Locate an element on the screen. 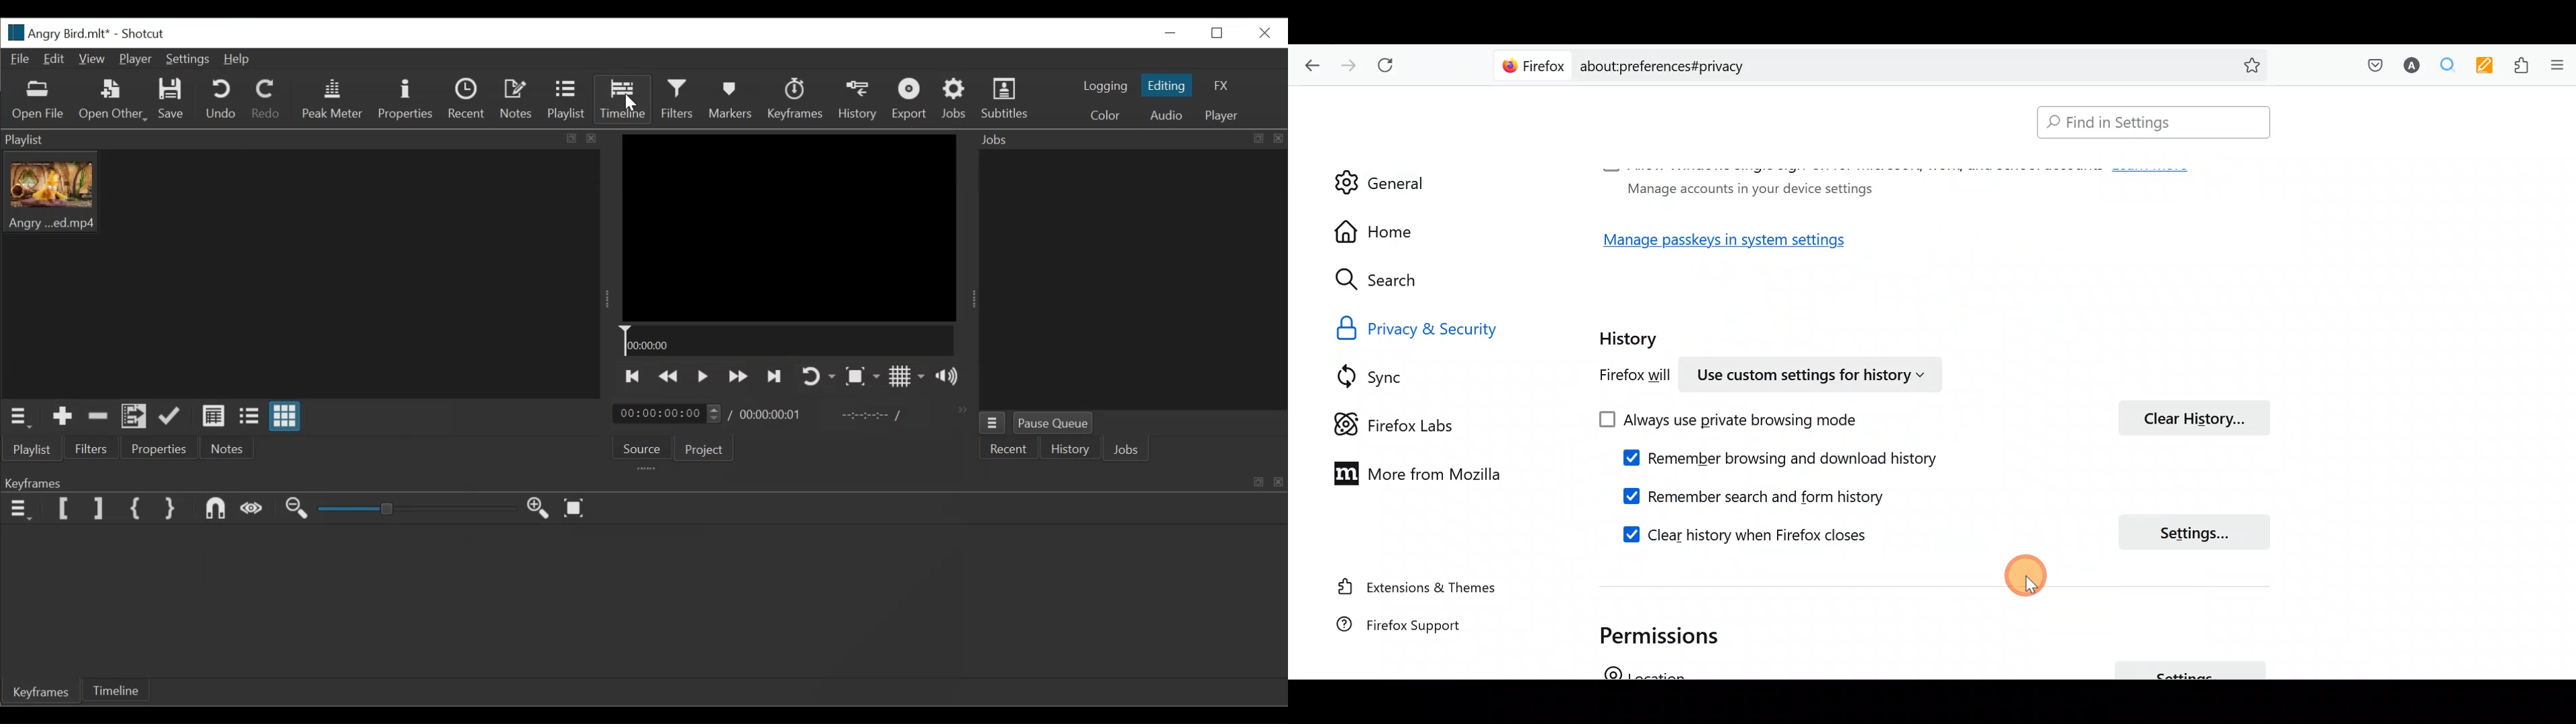  Toggle Zoom  is located at coordinates (863, 375).